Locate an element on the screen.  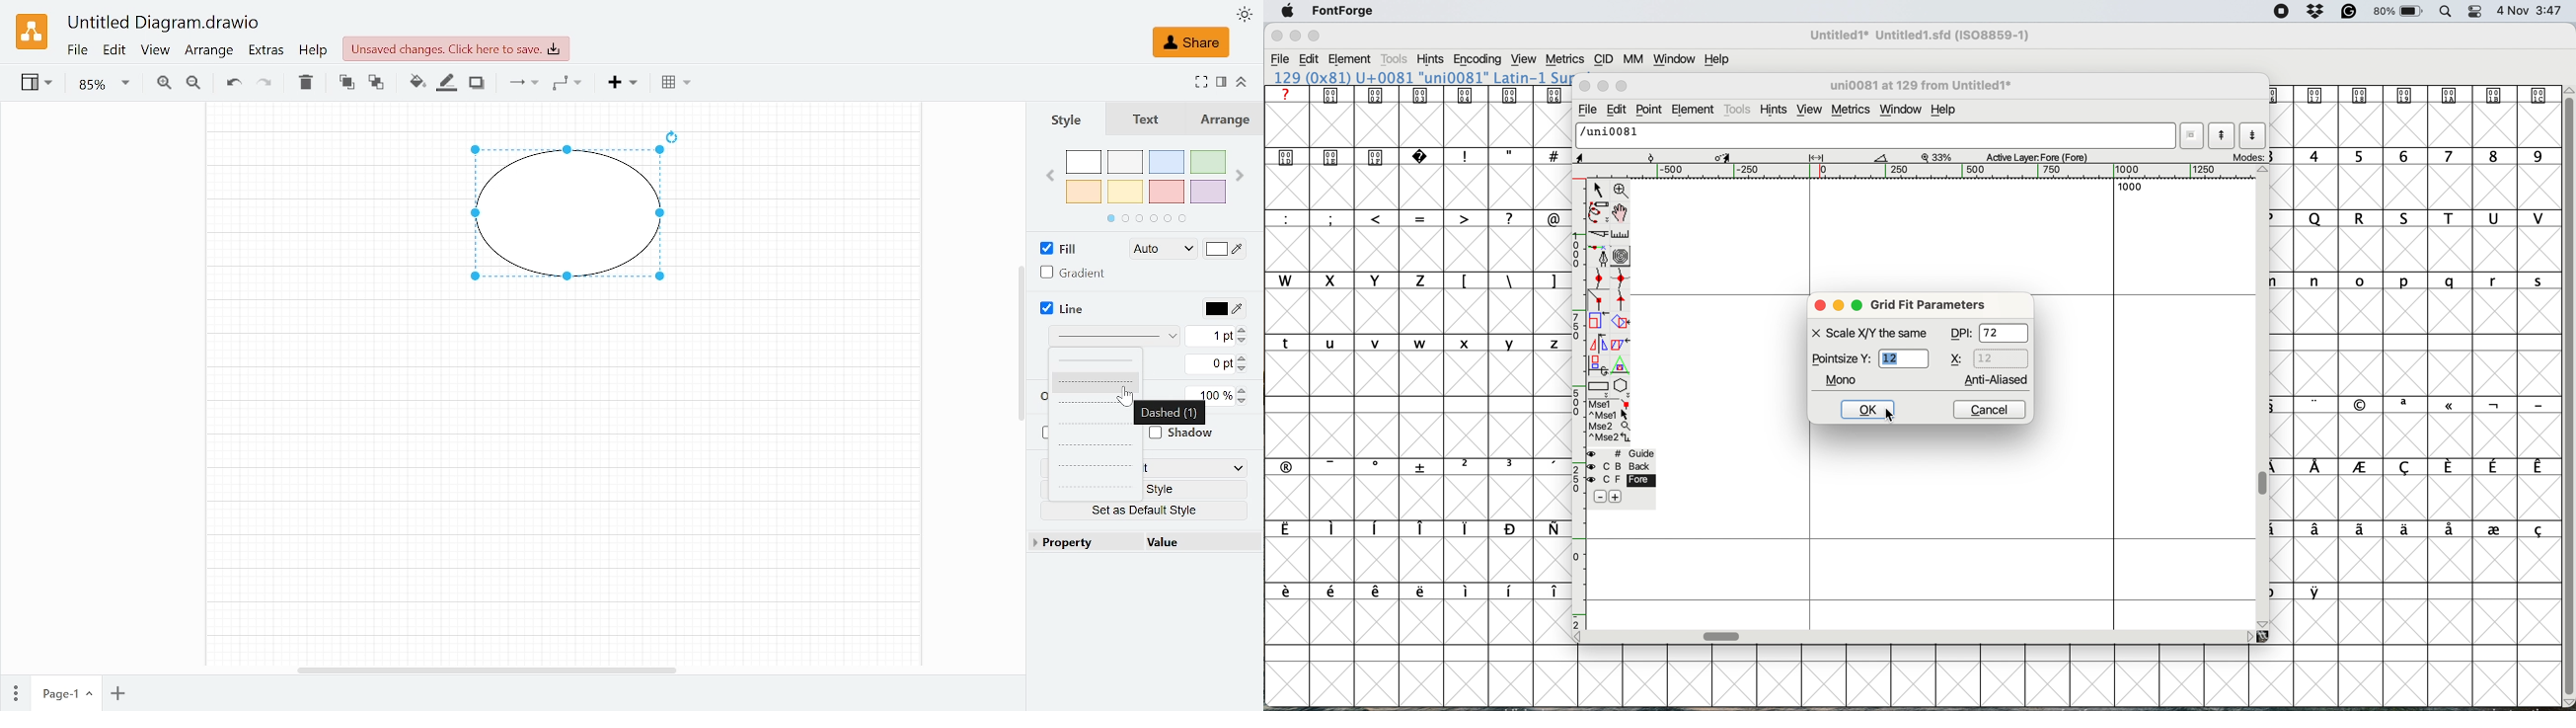
insert is located at coordinates (618, 84).